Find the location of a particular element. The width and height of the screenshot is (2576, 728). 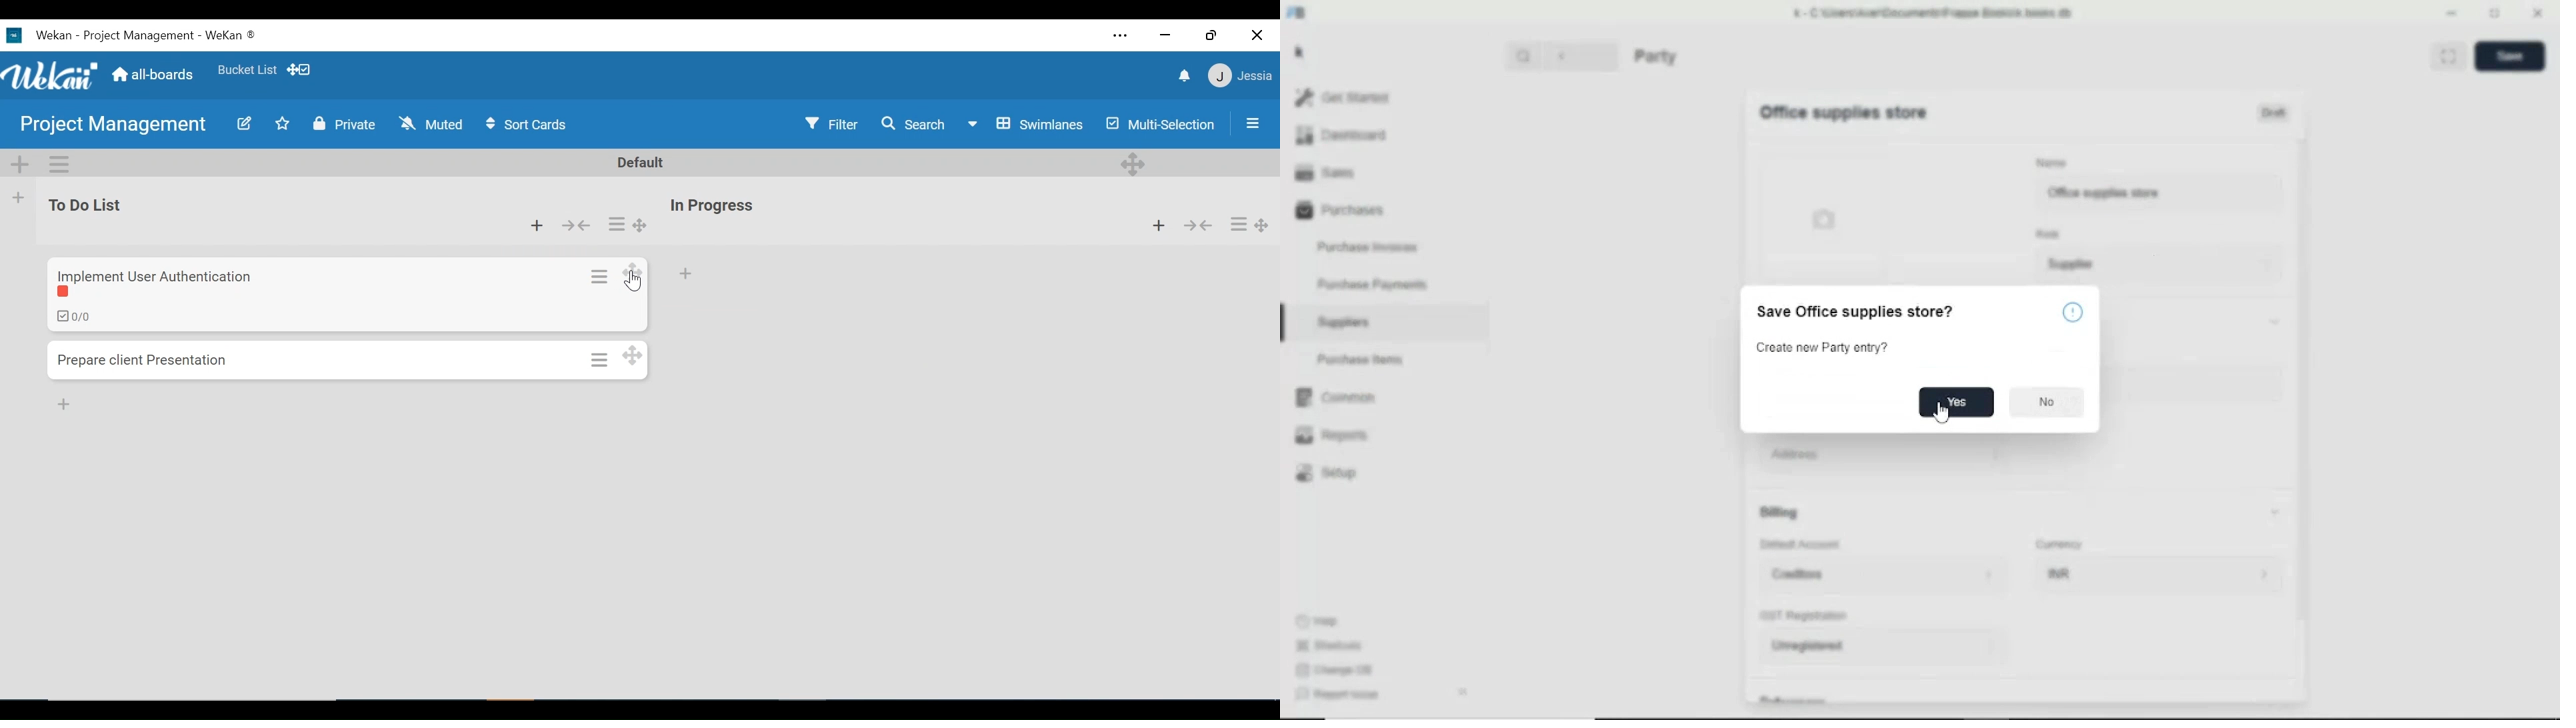

notifications is located at coordinates (1182, 75).